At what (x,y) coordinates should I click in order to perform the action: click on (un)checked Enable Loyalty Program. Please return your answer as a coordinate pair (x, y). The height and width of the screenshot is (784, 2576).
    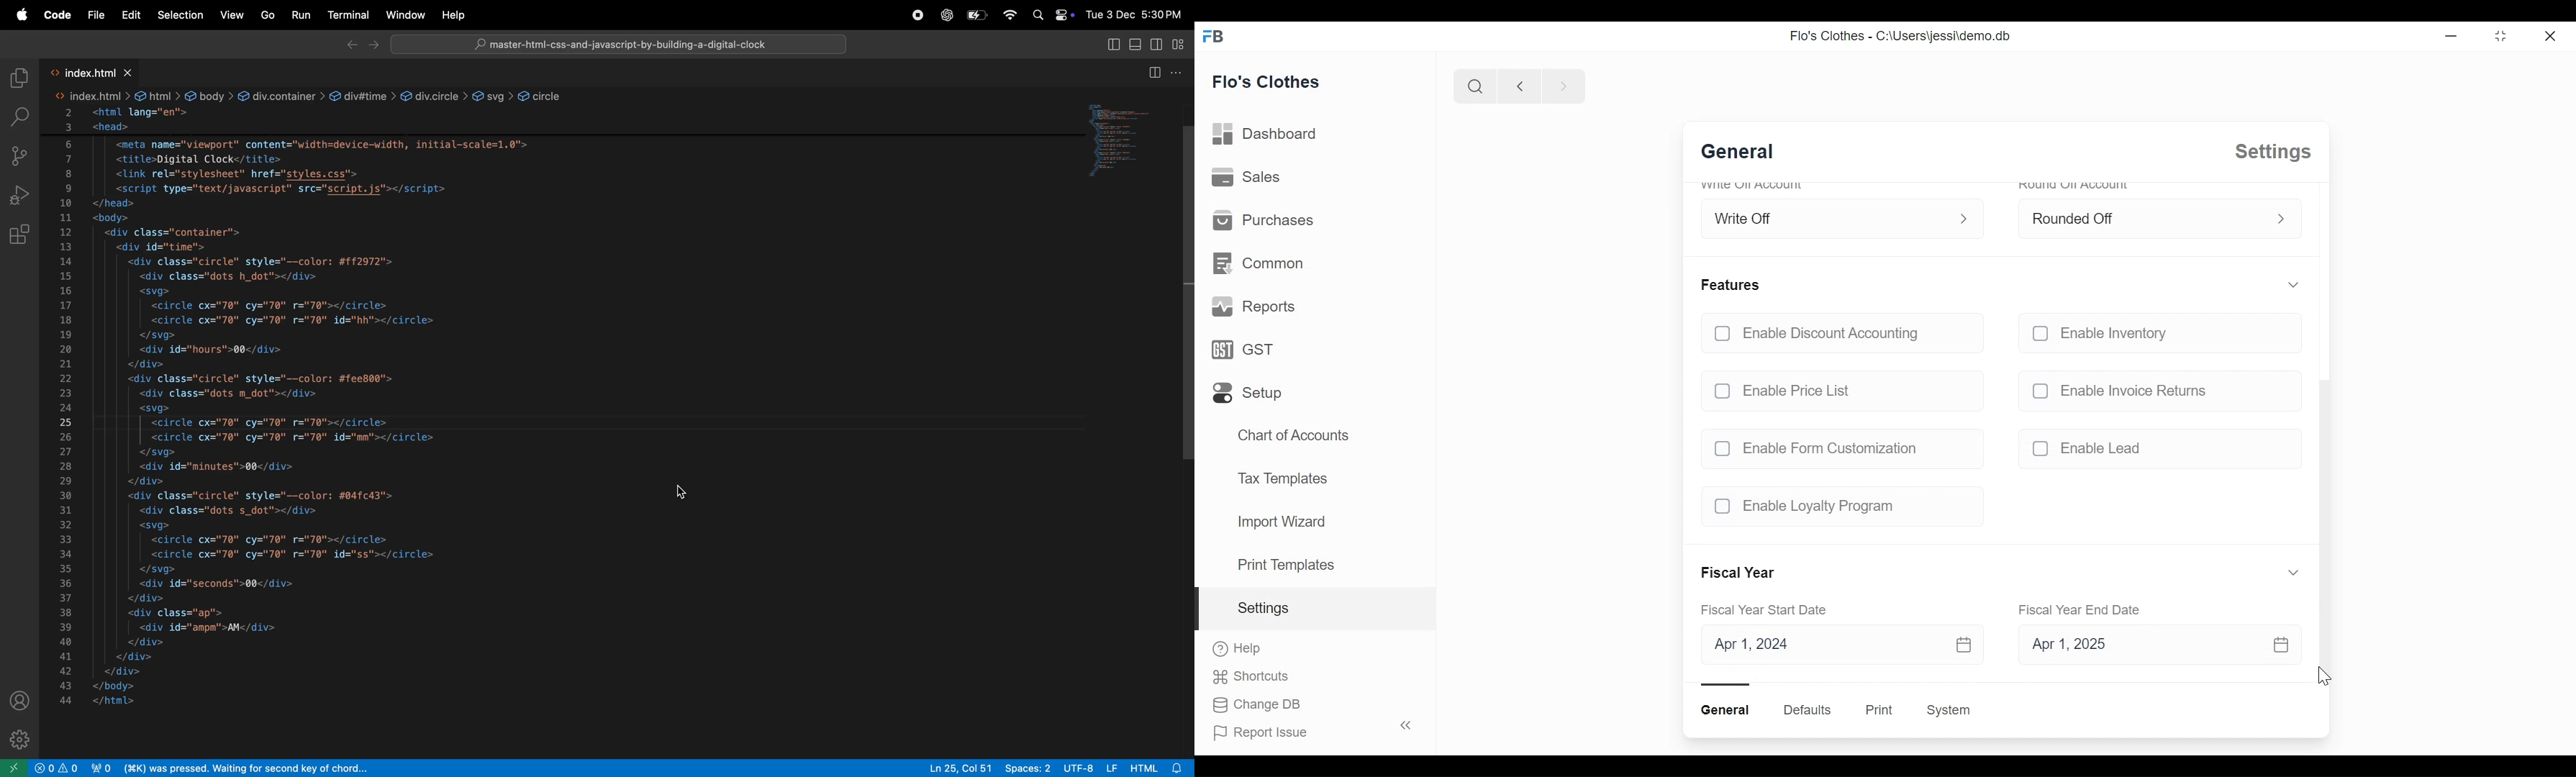
    Looking at the image, I should click on (1836, 506).